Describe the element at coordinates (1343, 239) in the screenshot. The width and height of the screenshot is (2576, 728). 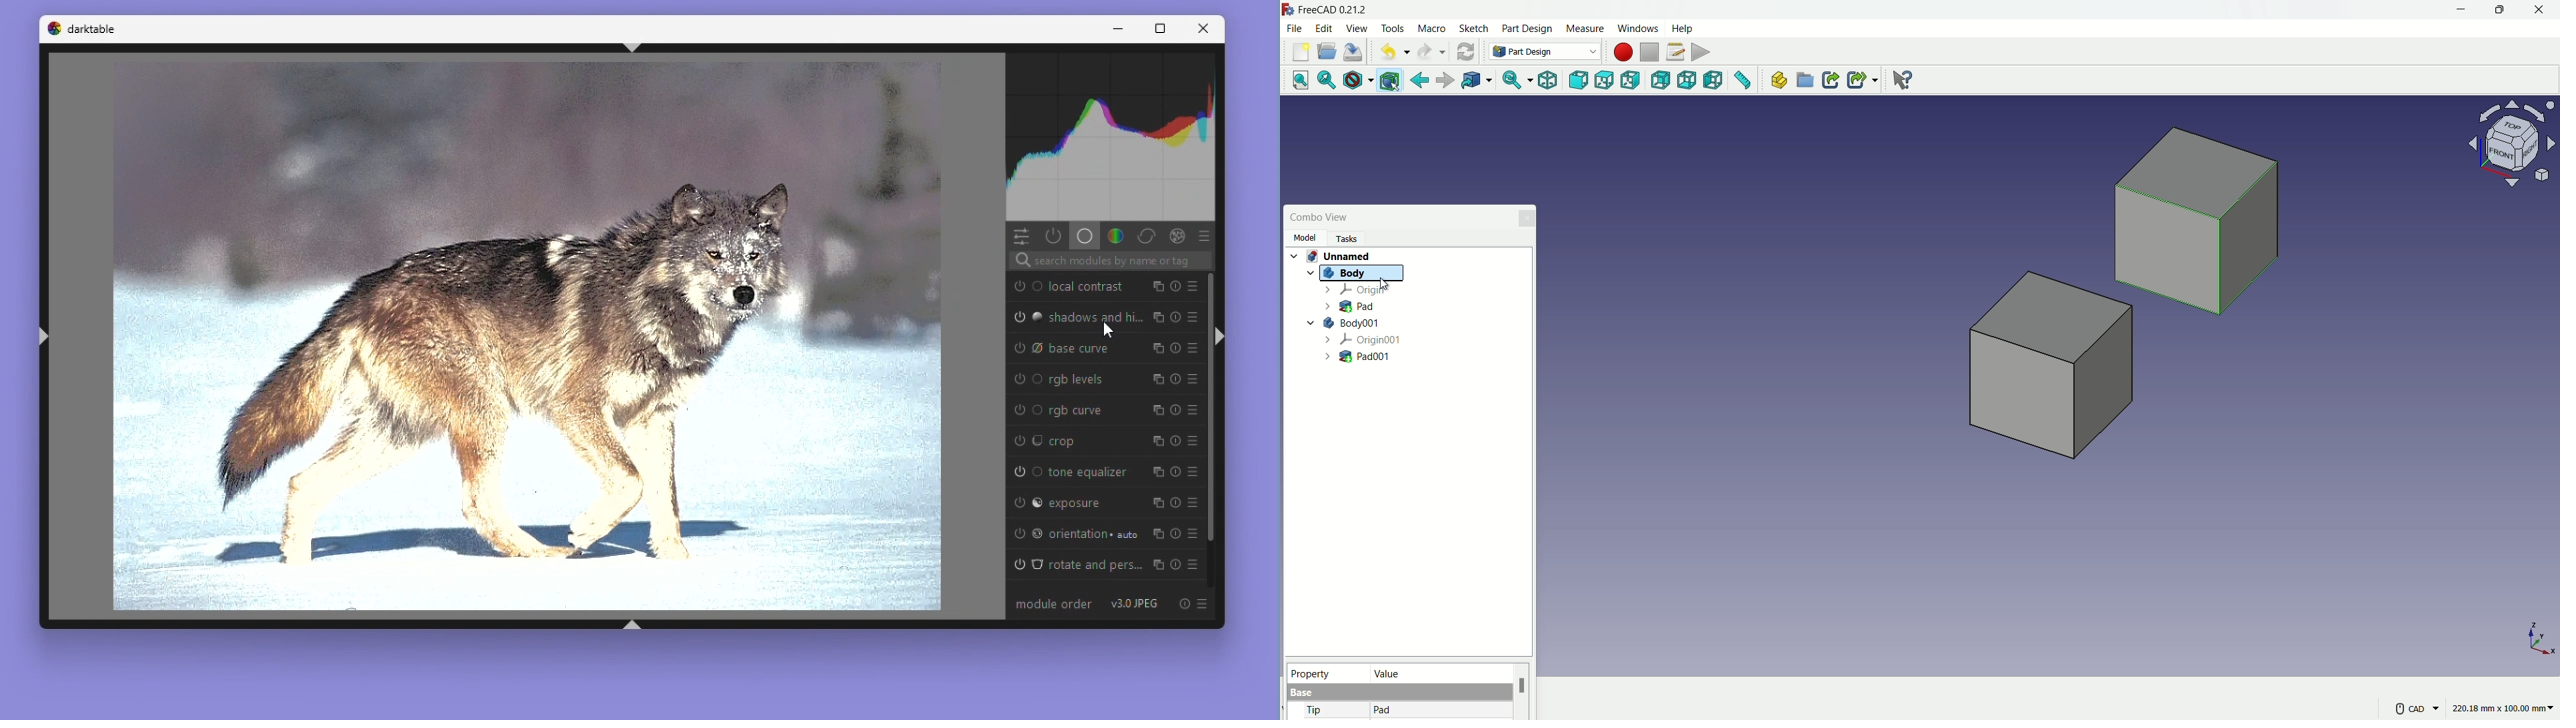
I see `Tasks` at that location.